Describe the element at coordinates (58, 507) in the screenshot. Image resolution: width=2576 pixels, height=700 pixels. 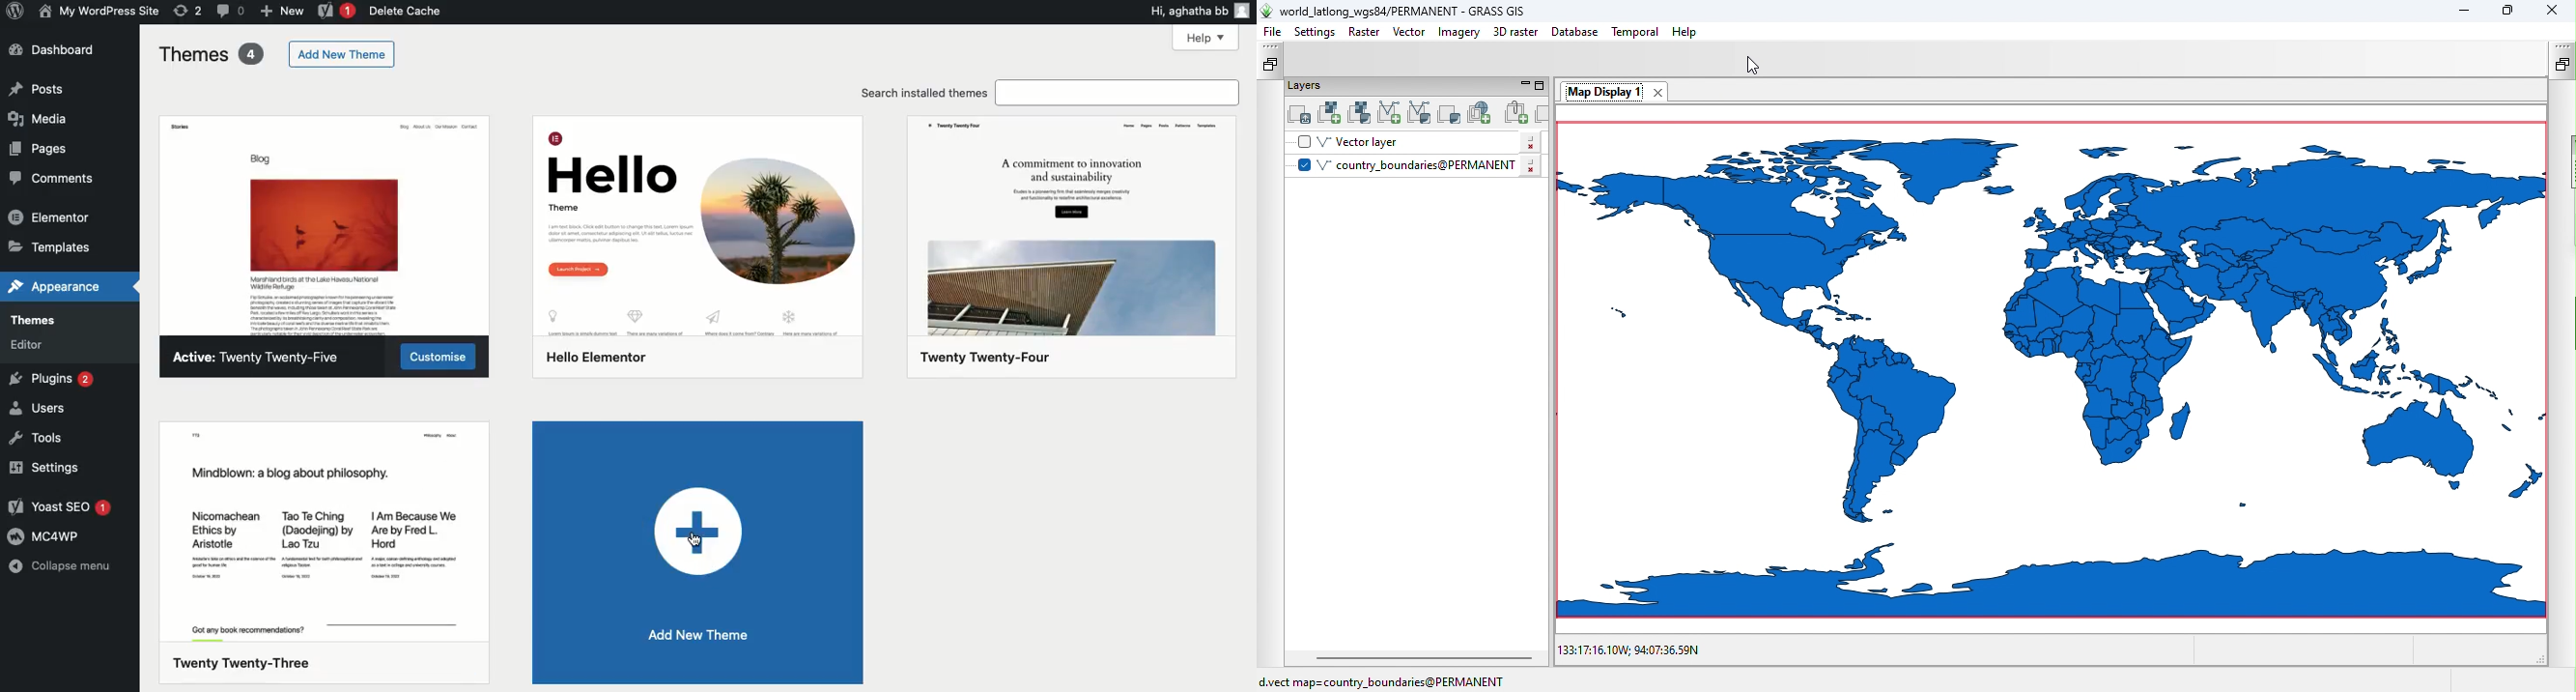
I see `Yoast` at that location.